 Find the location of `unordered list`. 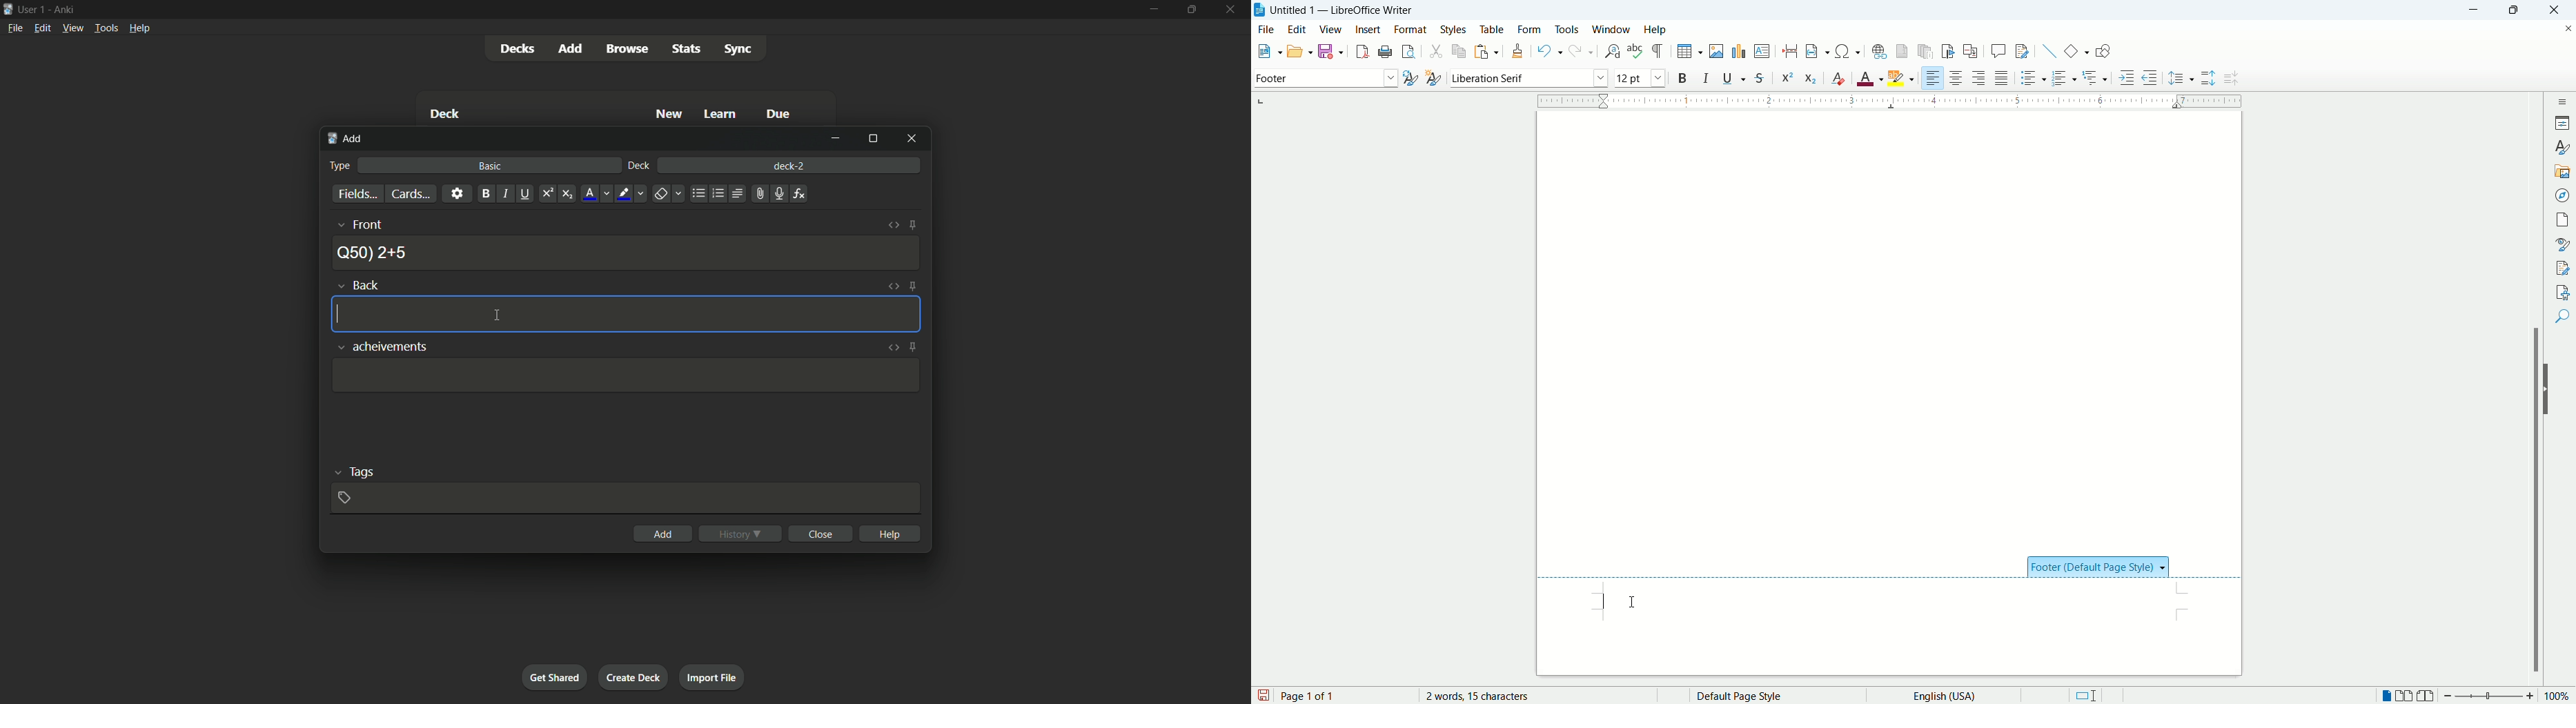

unordered list is located at coordinates (2031, 78).